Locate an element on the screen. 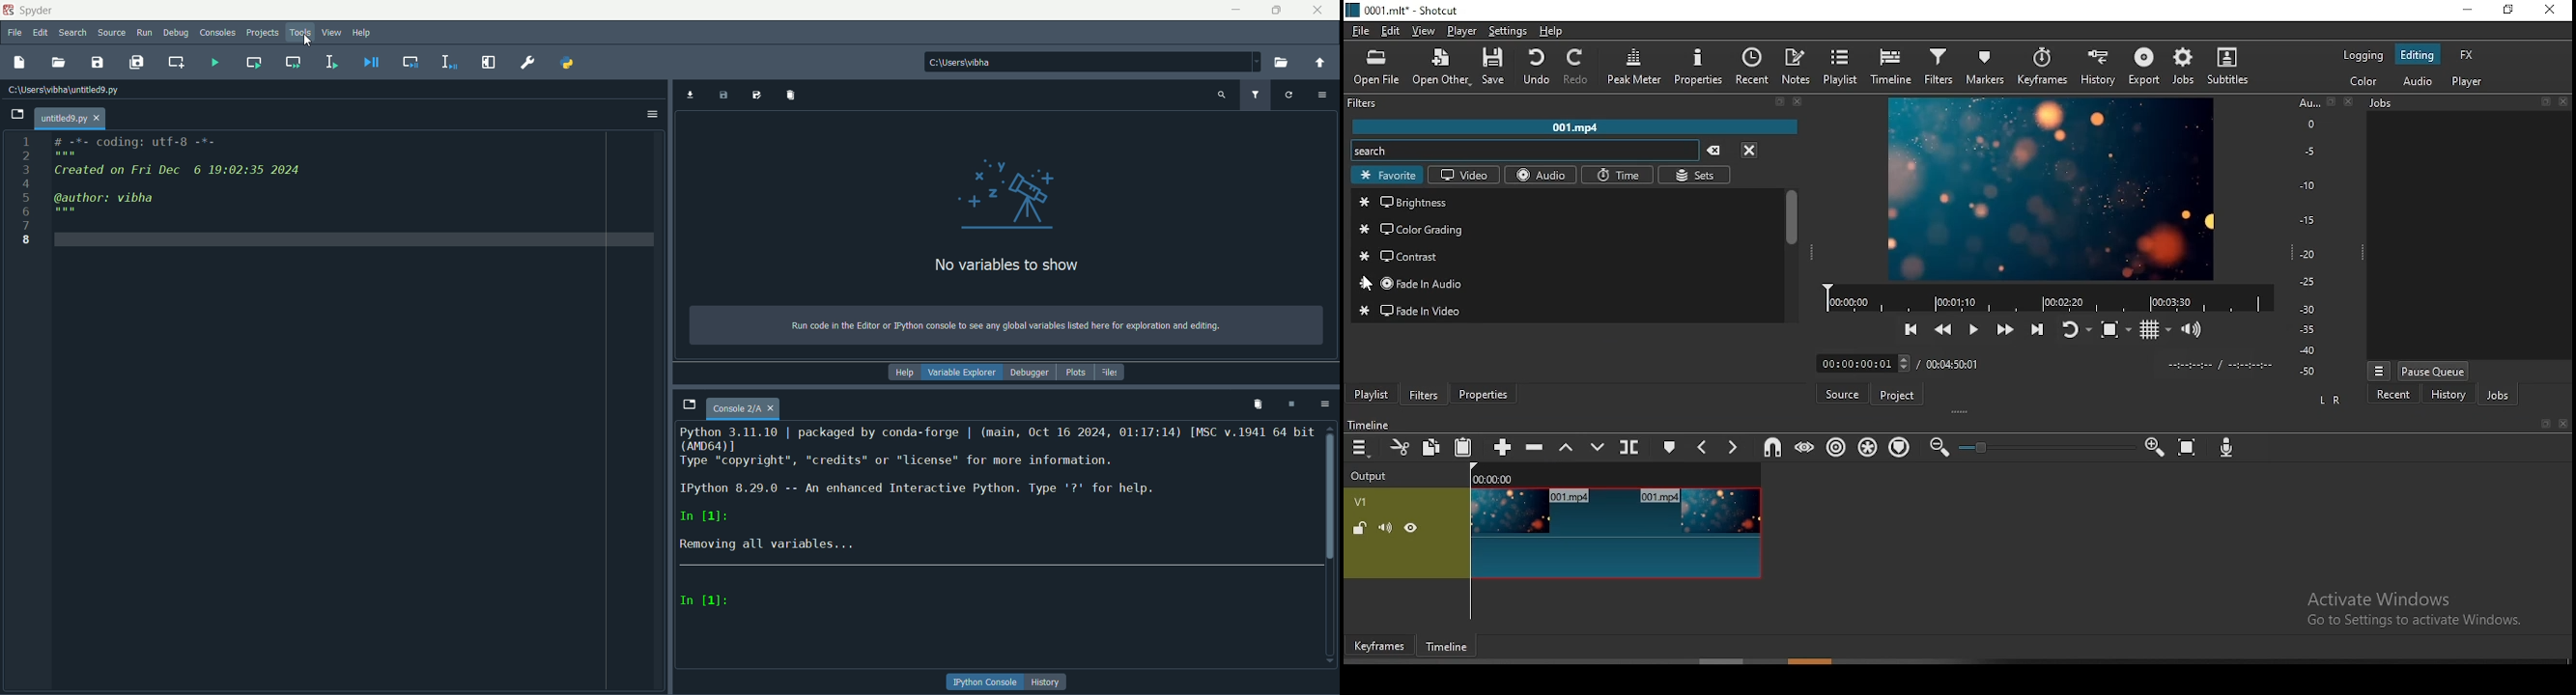 This screenshot has width=2576, height=700. clear search is located at coordinates (1717, 149).